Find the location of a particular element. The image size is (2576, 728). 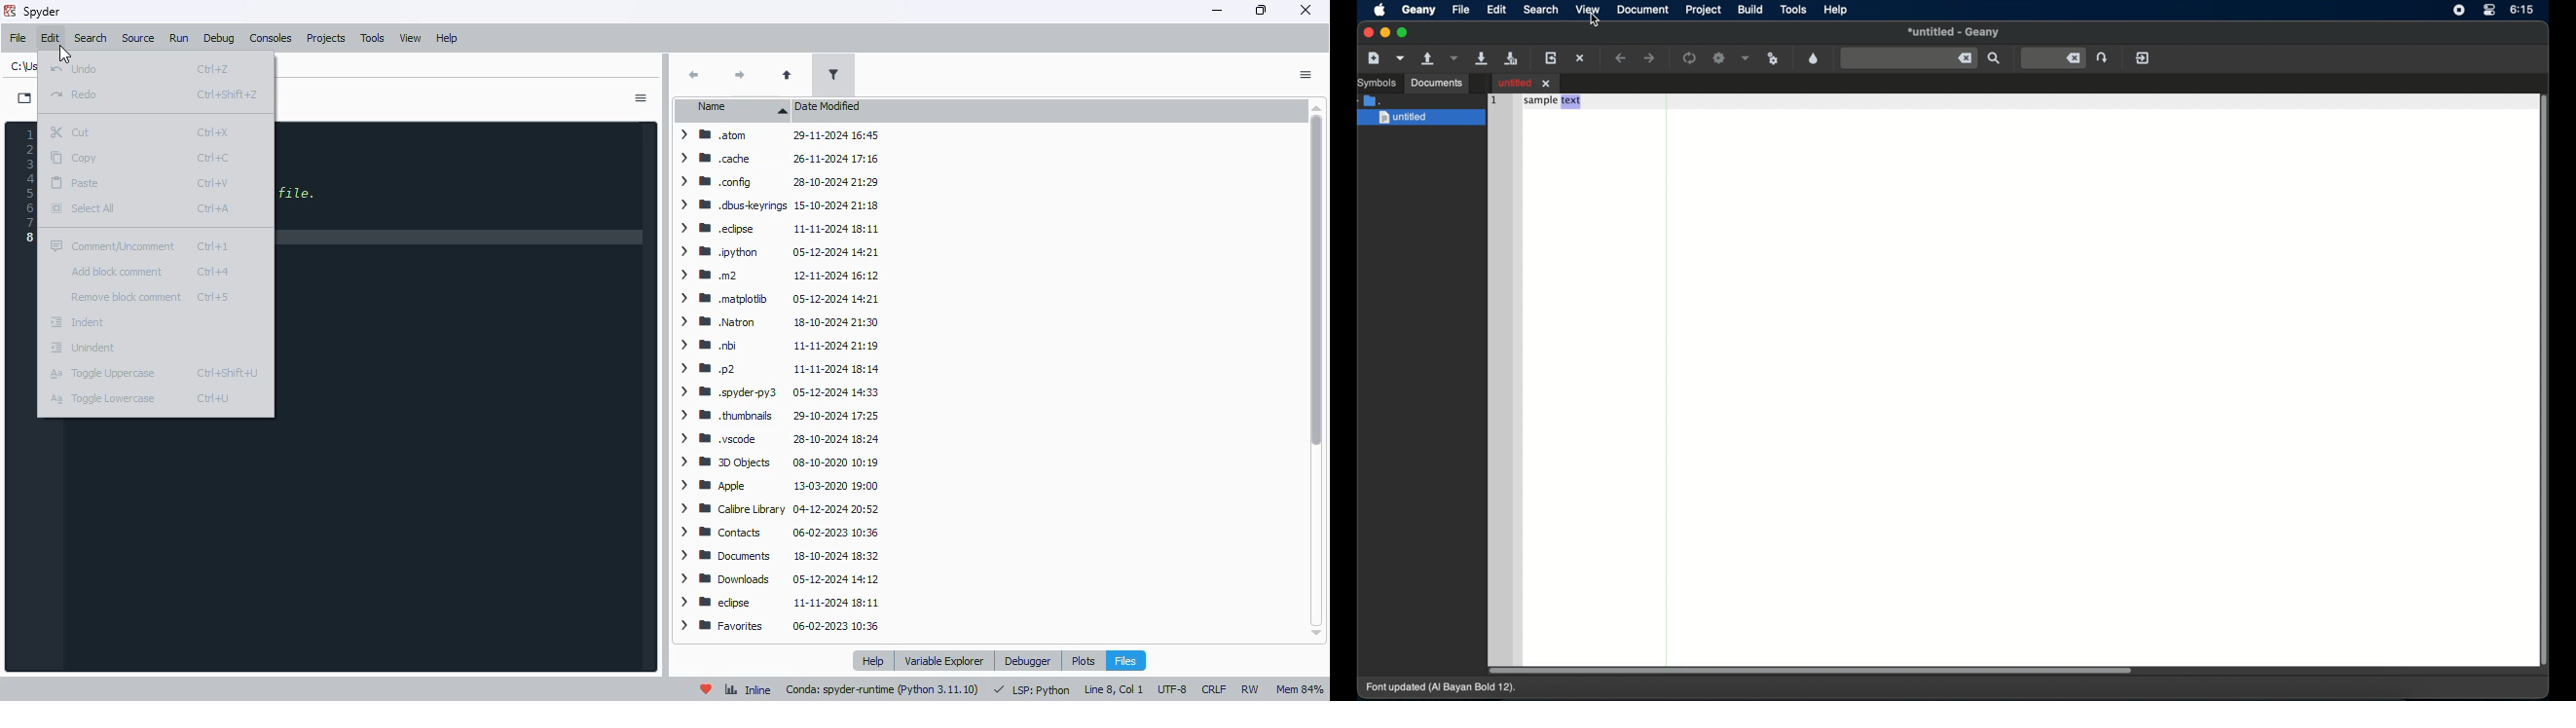

cut is located at coordinates (71, 132).